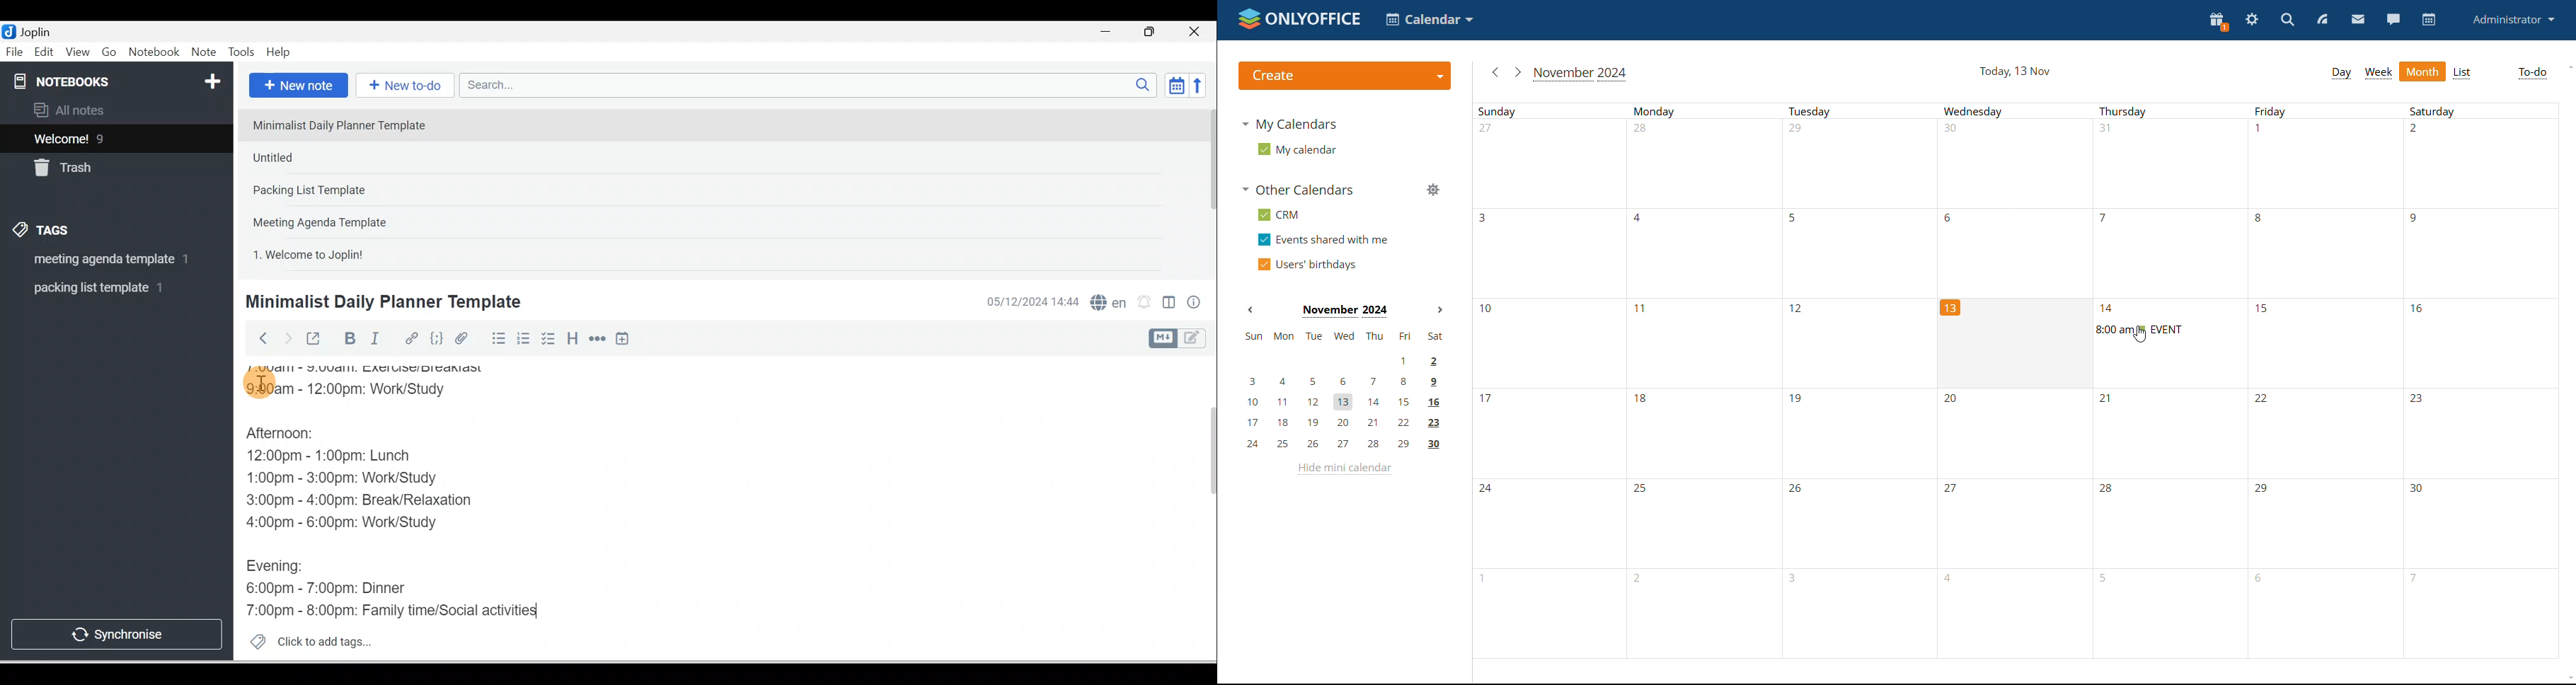  I want to click on Tag 2, so click(107, 288).